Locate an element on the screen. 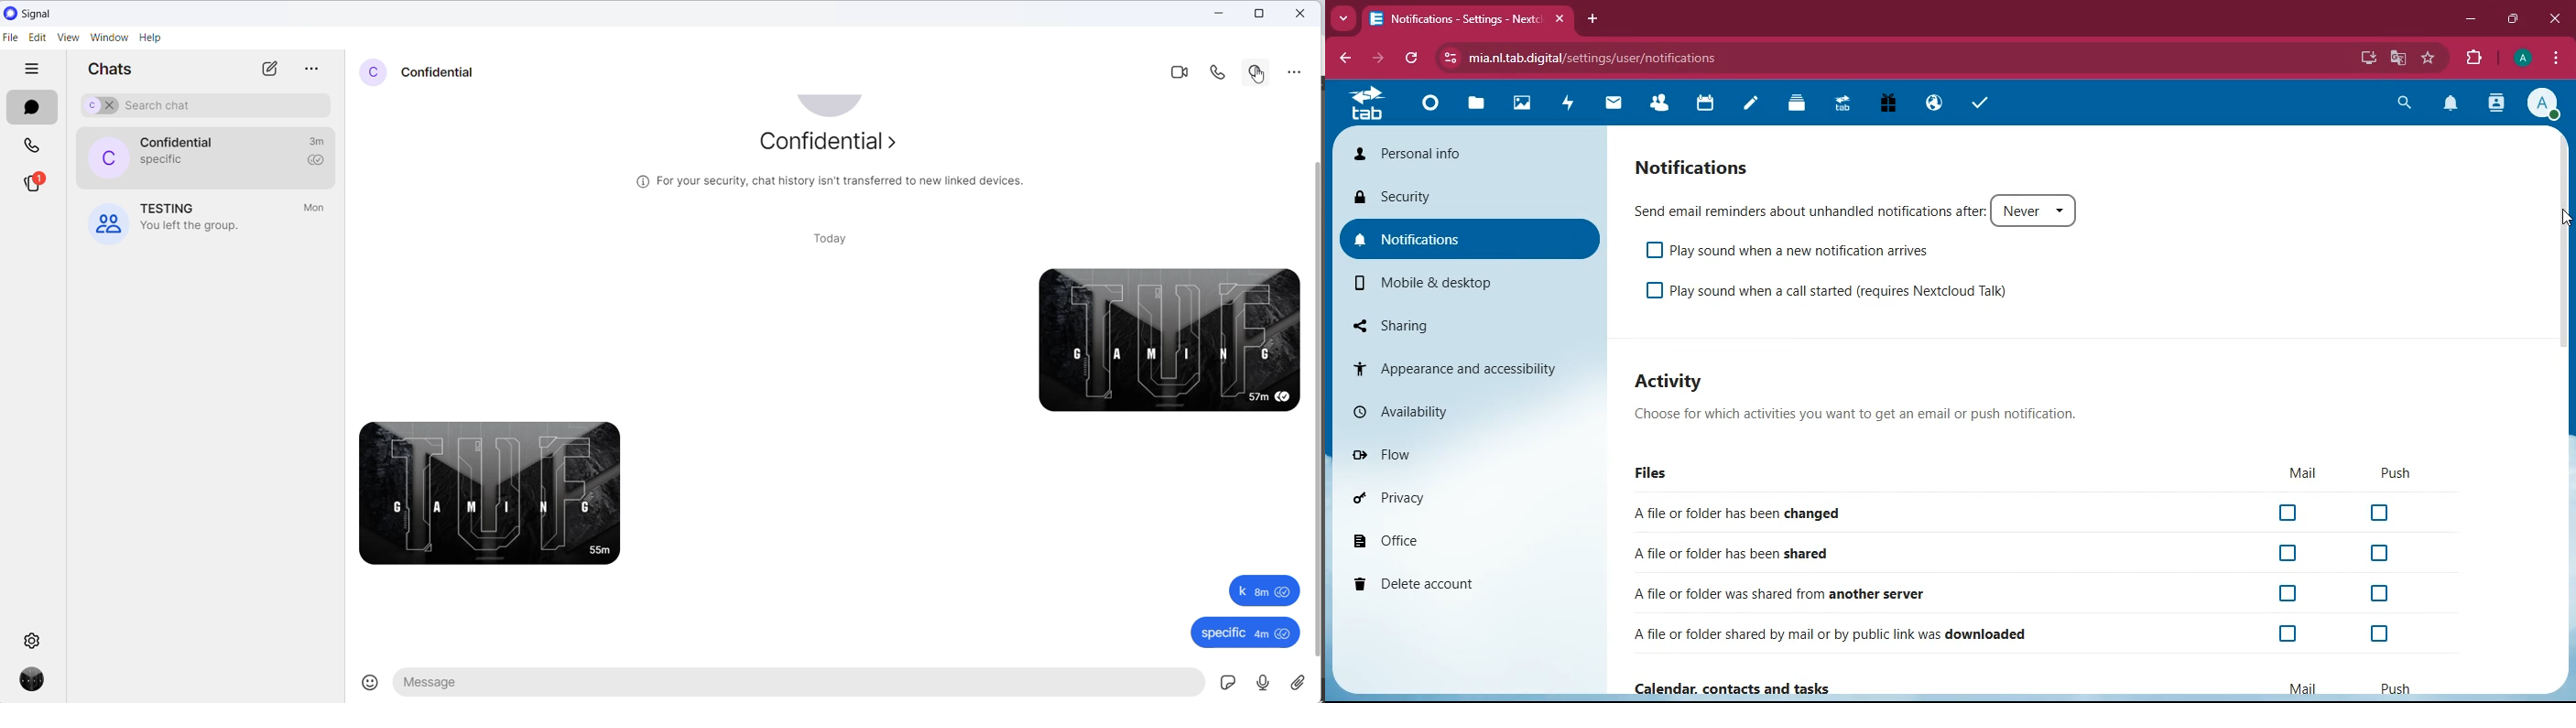 This screenshot has width=2576, height=728. view is located at coordinates (72, 39).